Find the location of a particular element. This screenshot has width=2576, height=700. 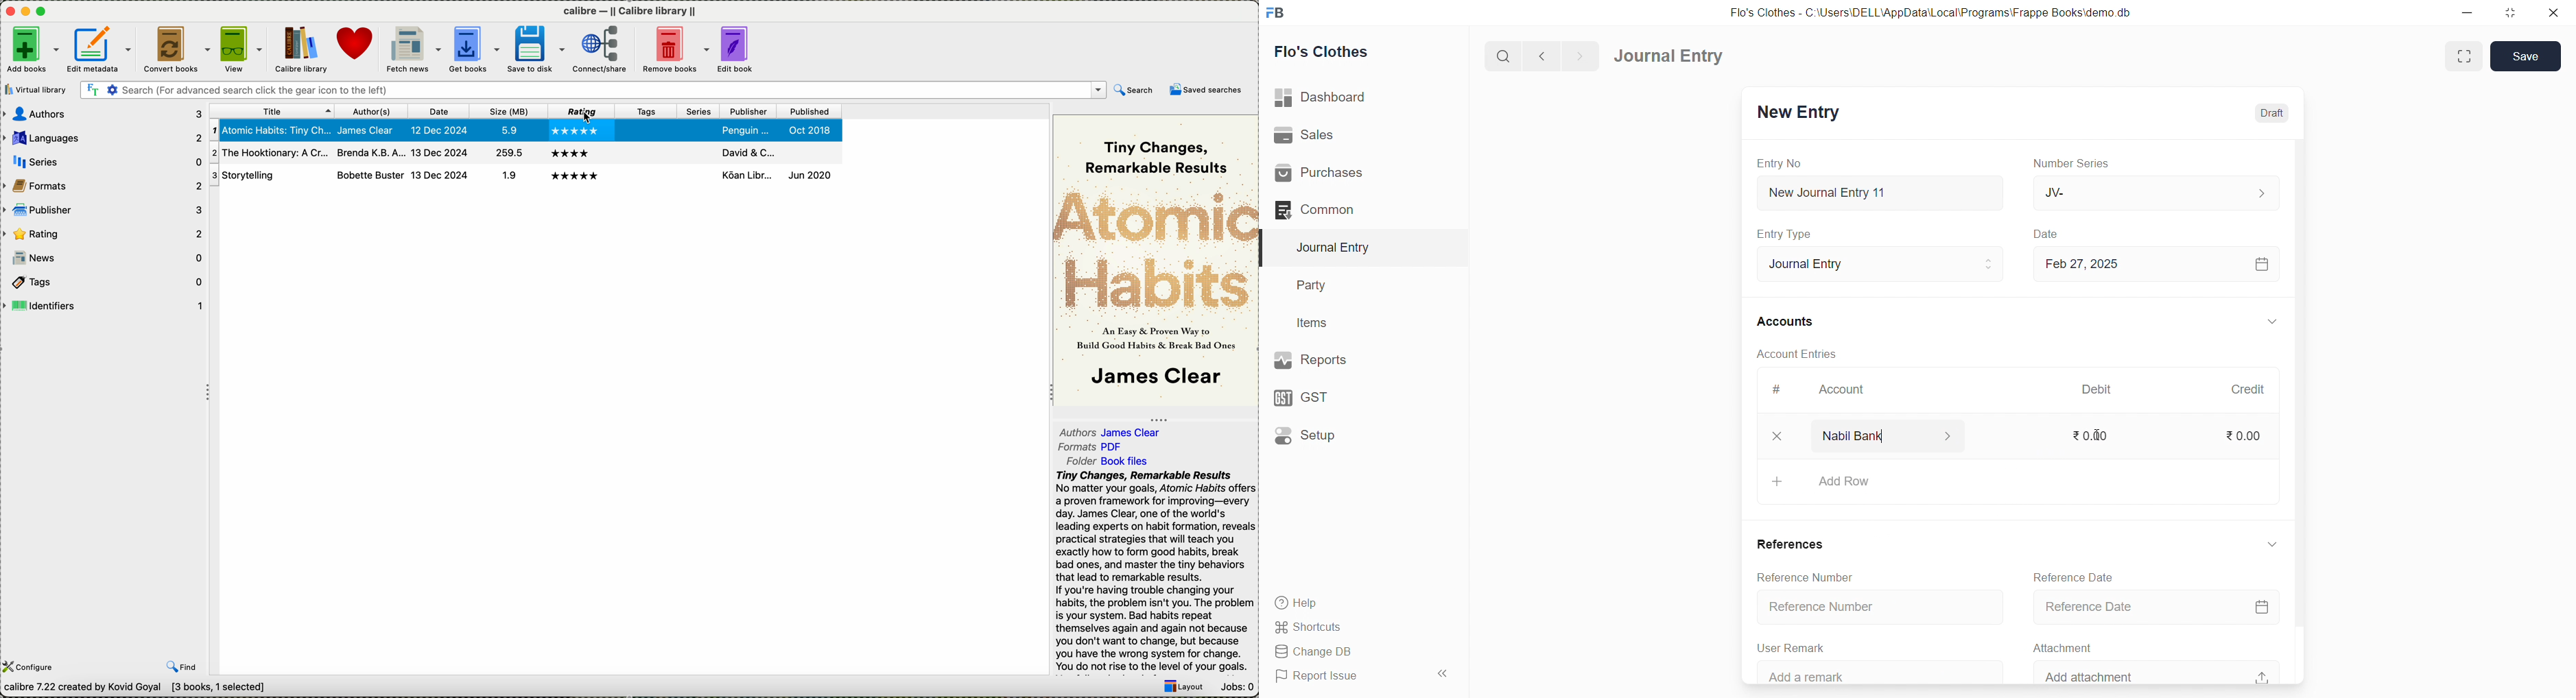

Collapse is located at coordinates (1048, 394).